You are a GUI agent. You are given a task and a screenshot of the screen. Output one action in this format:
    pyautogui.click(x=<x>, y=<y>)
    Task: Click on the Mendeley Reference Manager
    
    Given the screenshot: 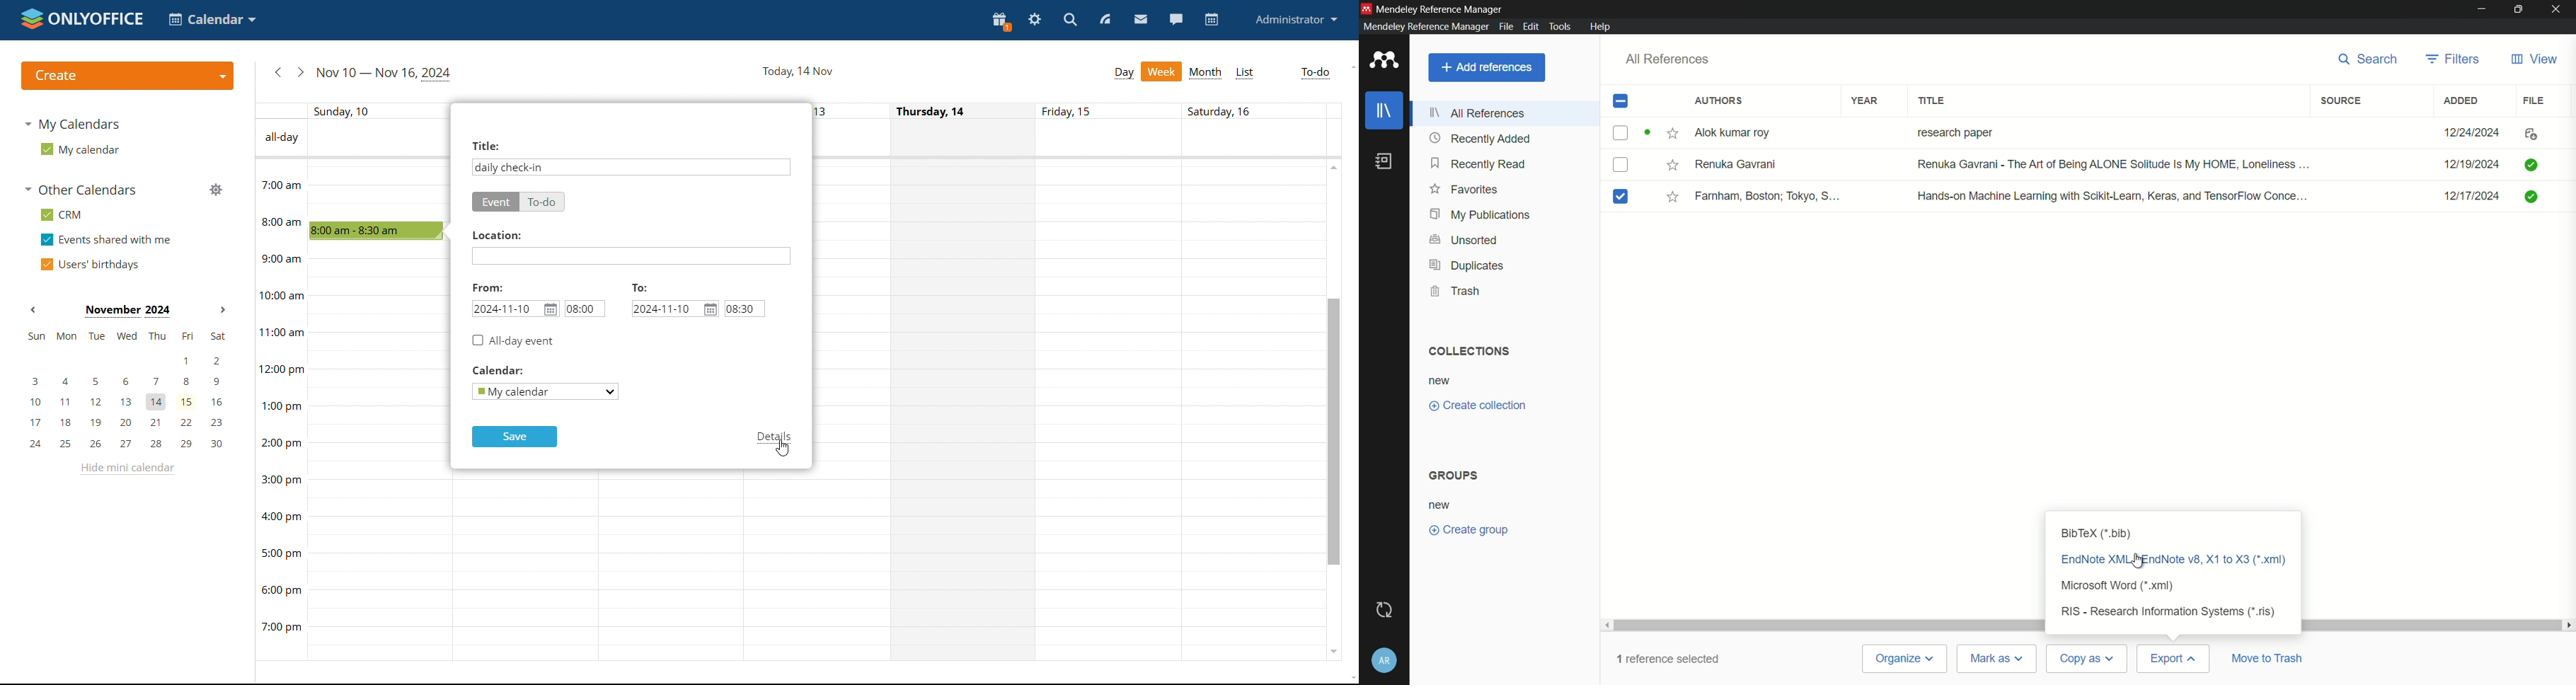 What is the action you would take?
    pyautogui.click(x=1427, y=26)
    